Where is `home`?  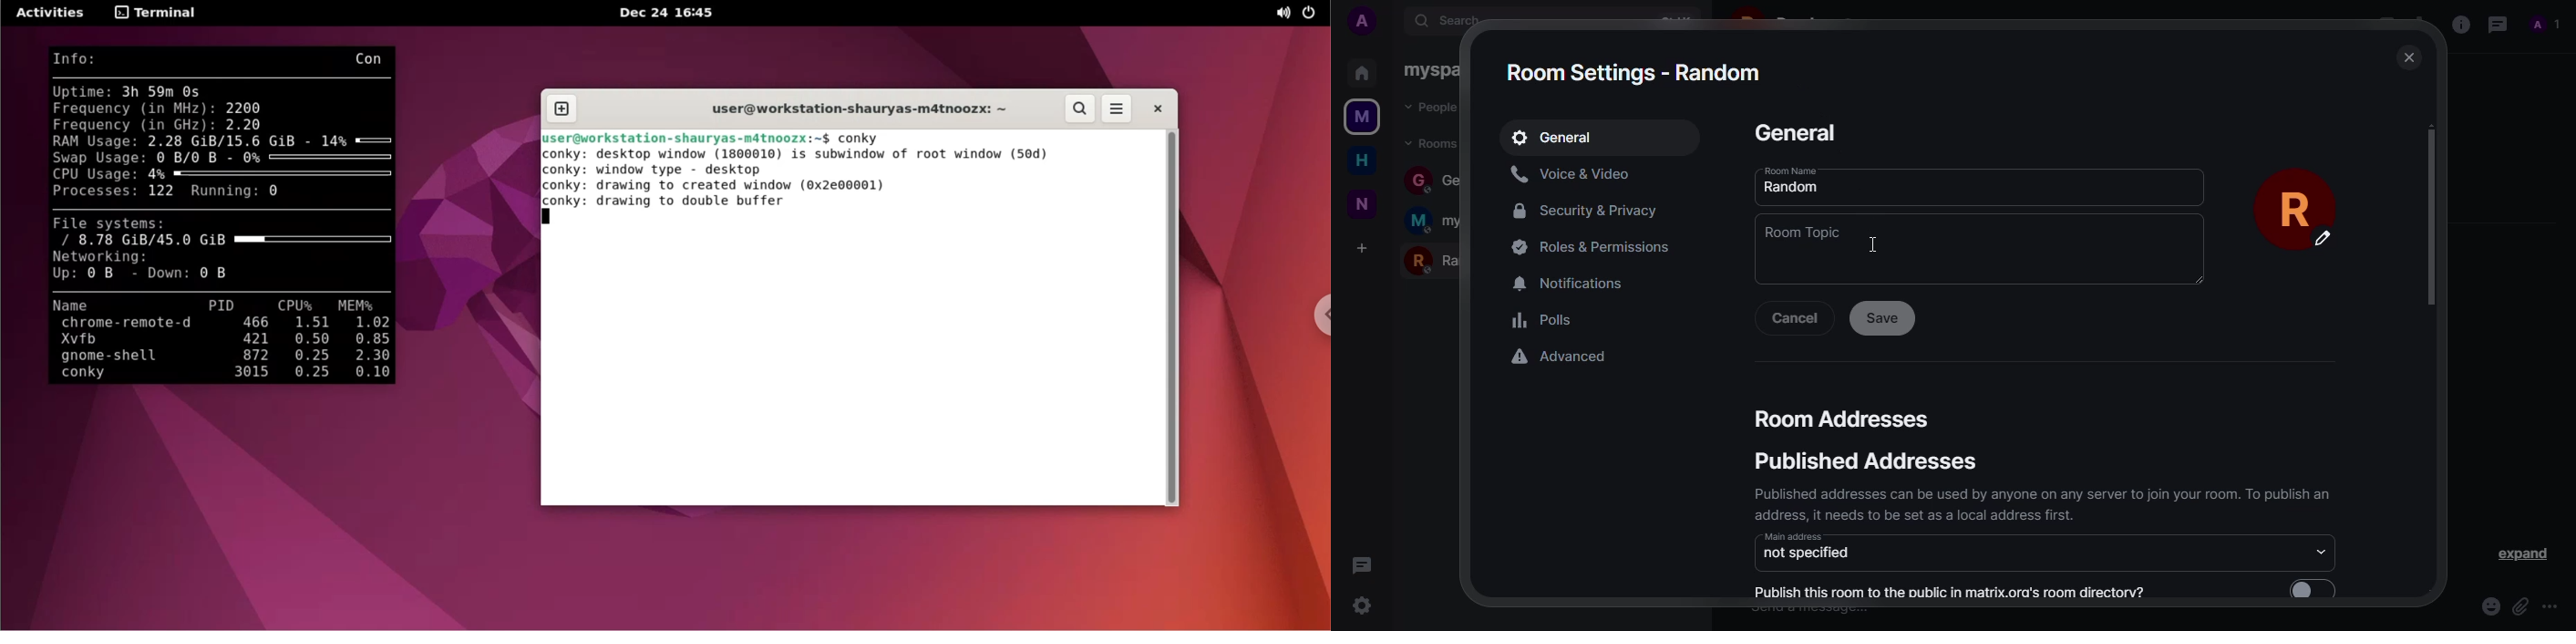 home is located at coordinates (1361, 161).